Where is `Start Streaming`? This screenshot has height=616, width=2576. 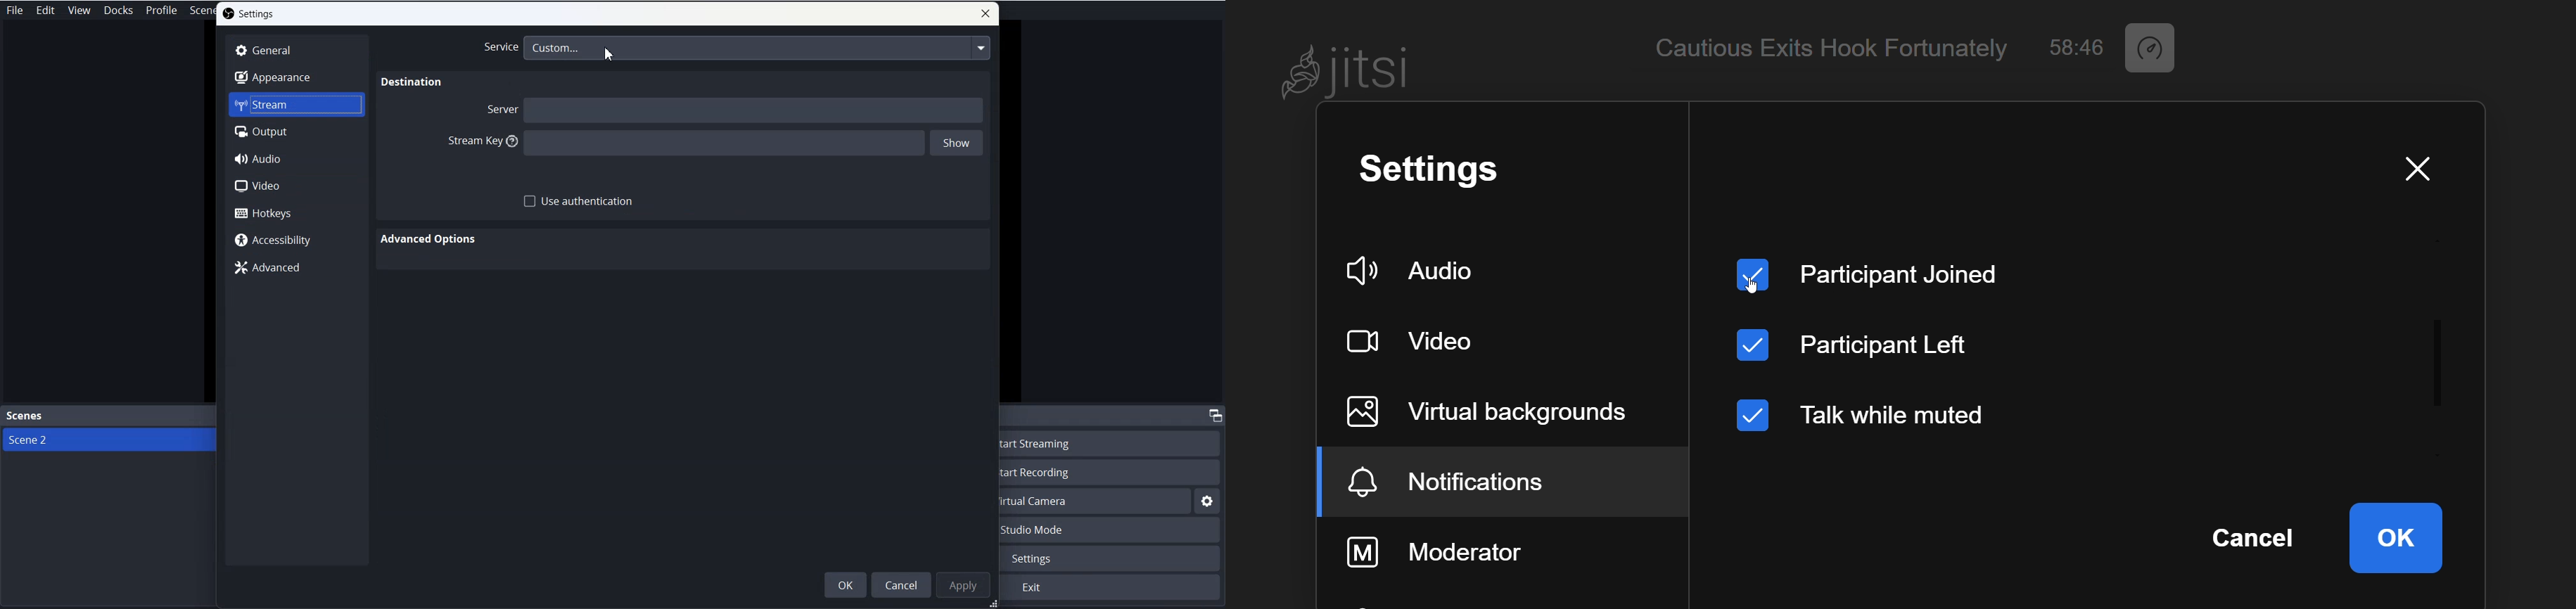 Start Streaming is located at coordinates (1114, 442).